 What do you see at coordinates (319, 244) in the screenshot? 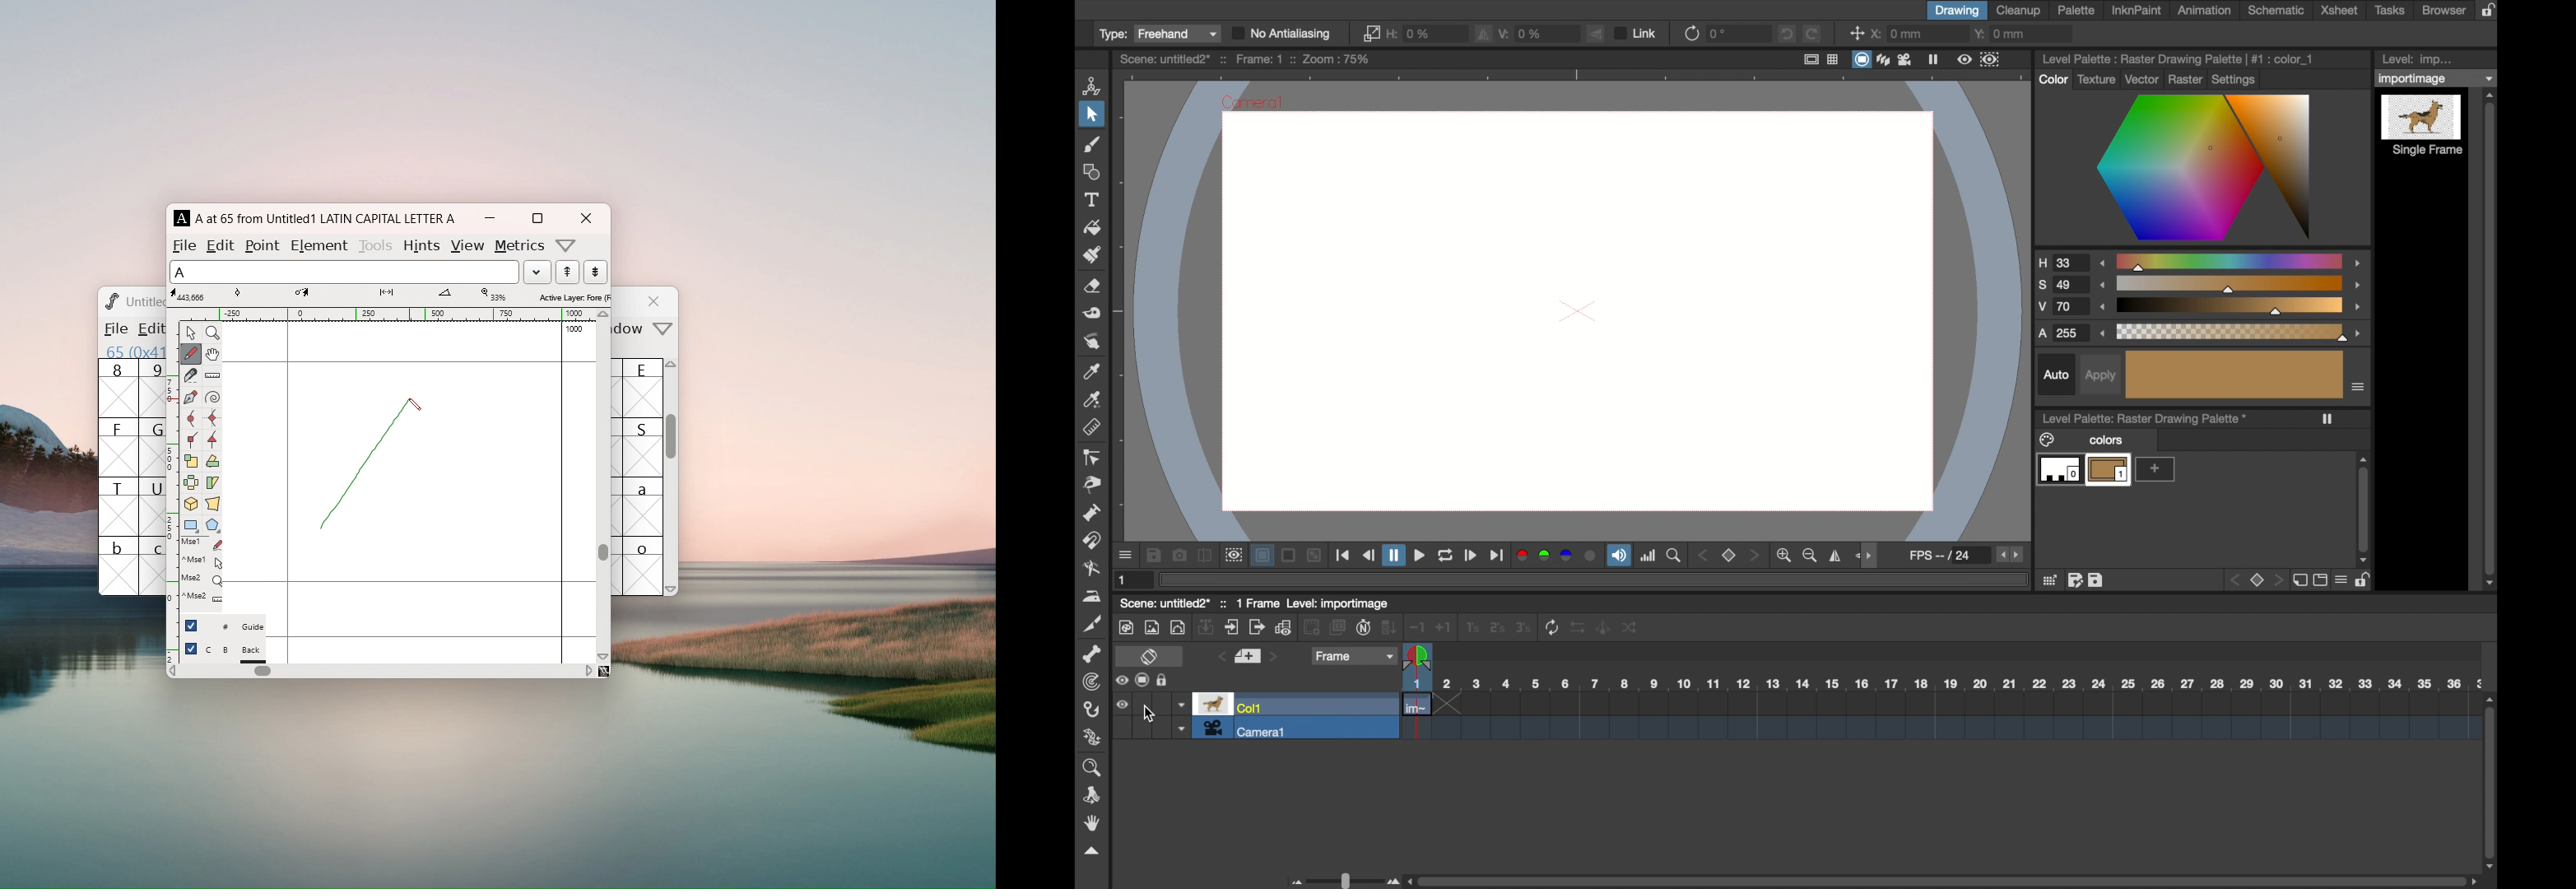
I see `element` at bounding box center [319, 244].